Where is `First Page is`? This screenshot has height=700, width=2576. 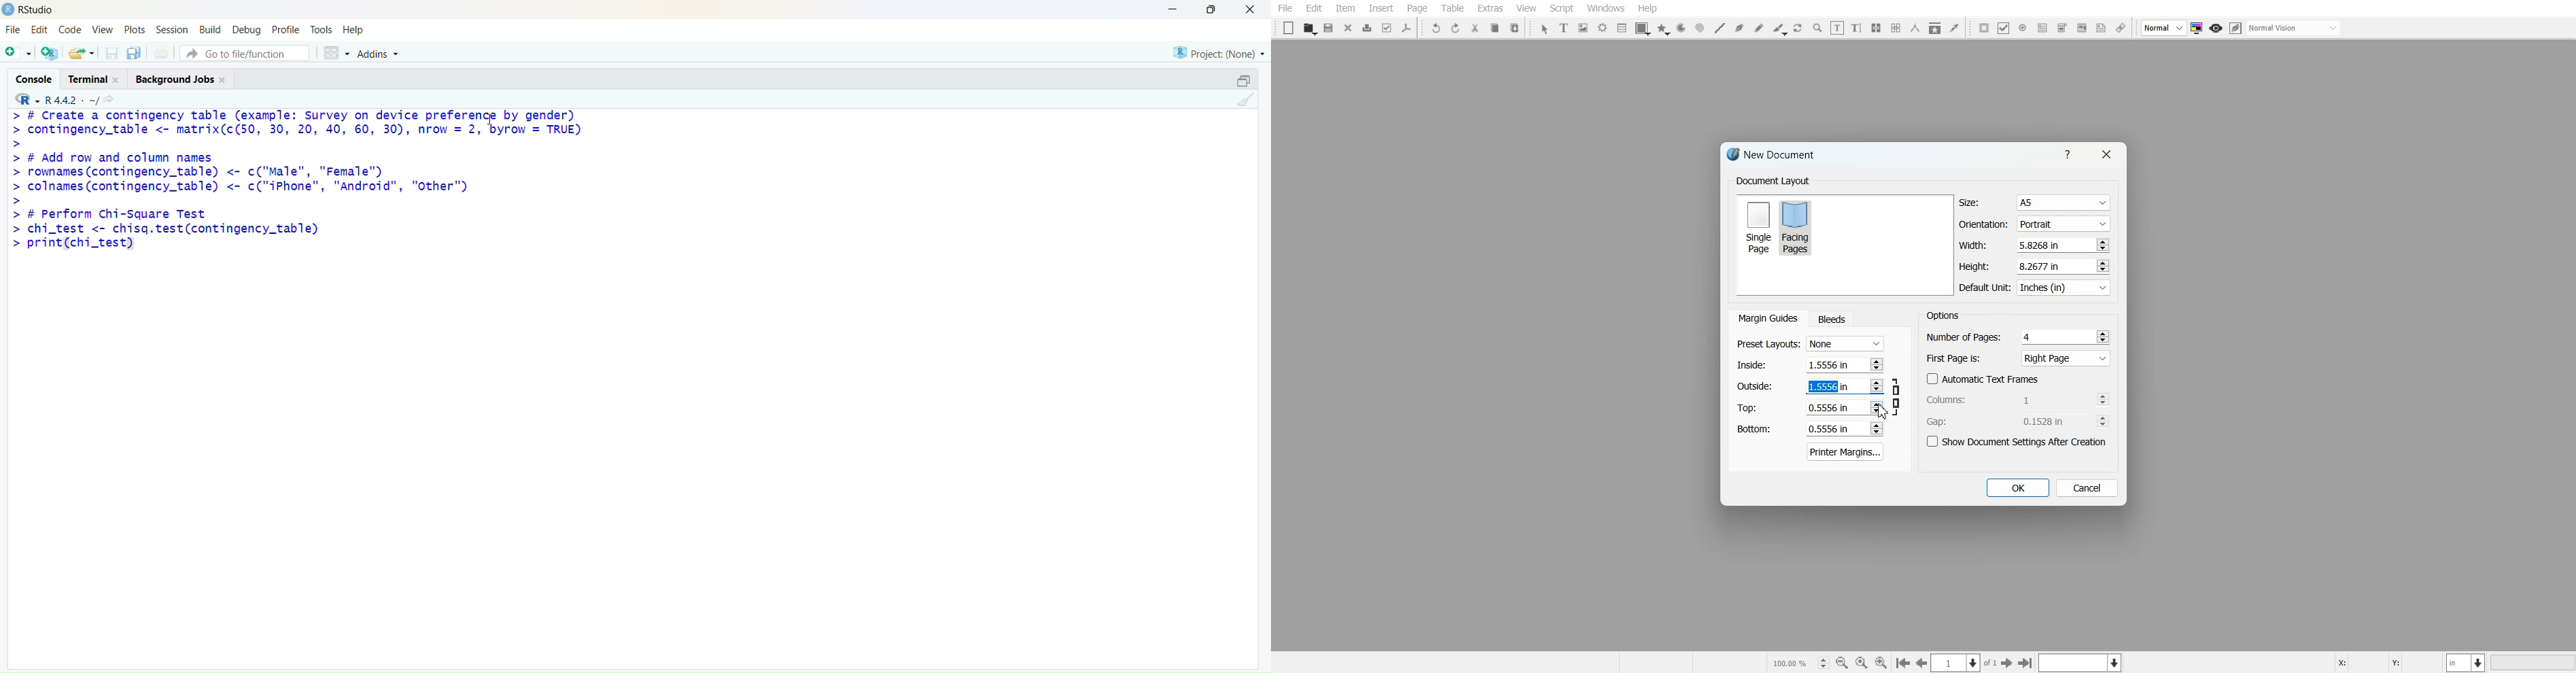 First Page is is located at coordinates (2019, 358).